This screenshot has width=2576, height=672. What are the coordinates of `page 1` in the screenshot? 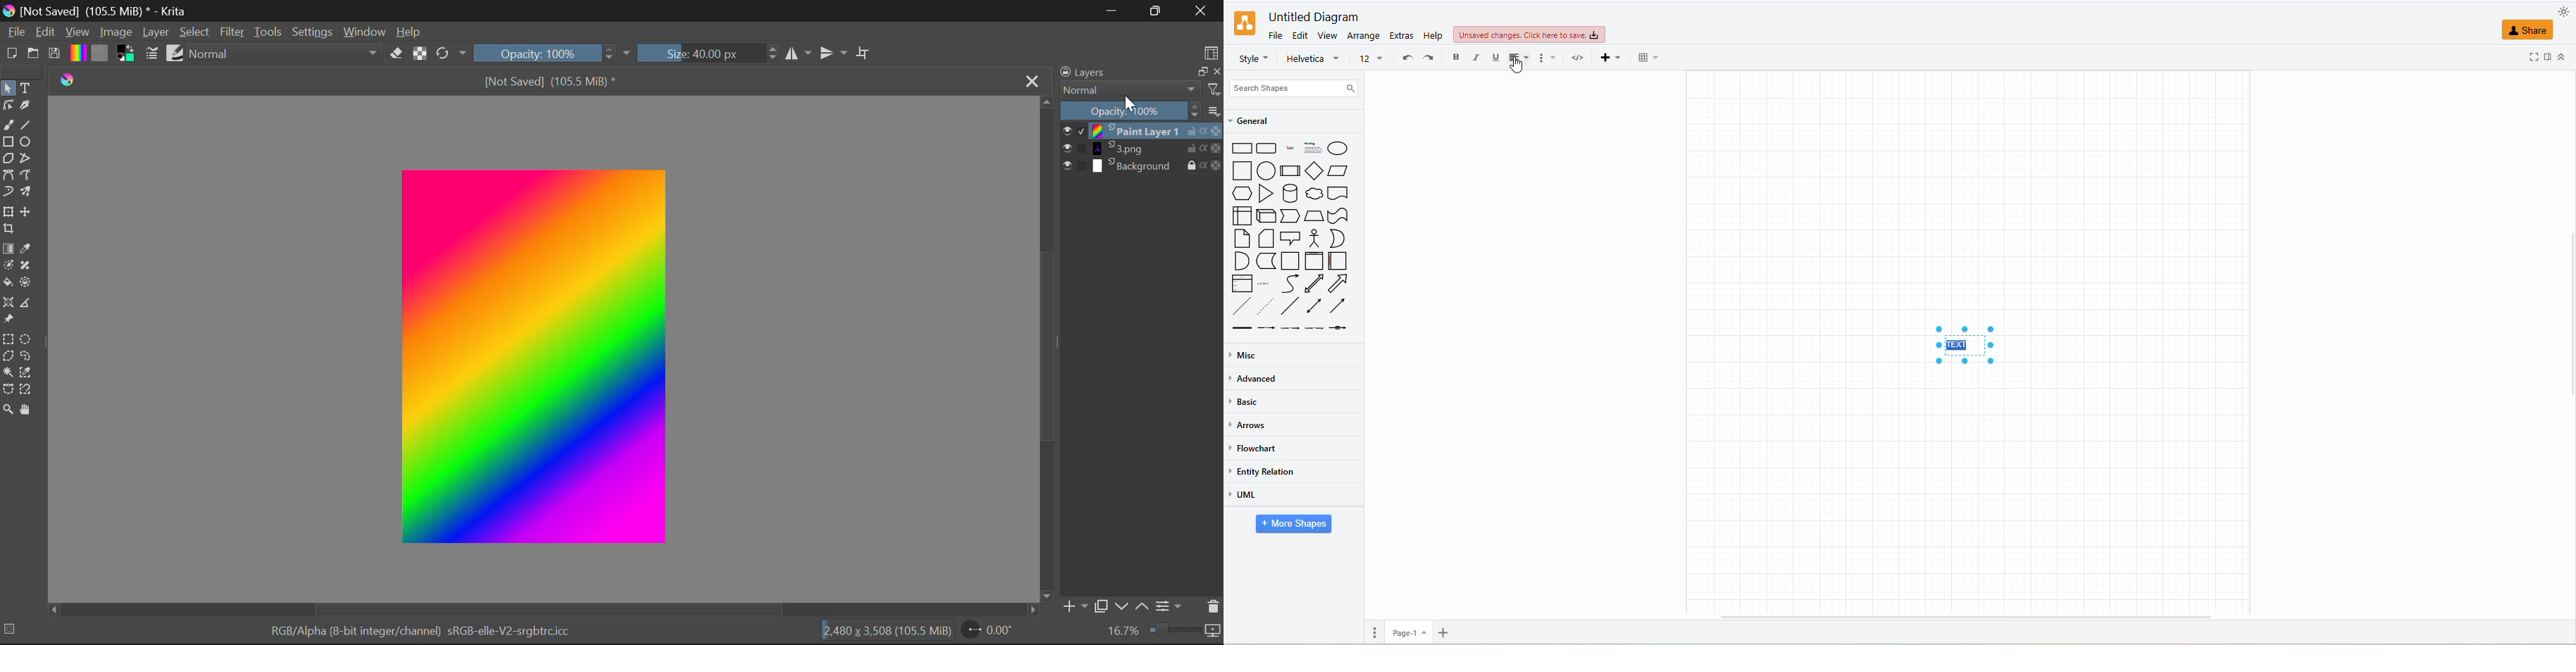 It's located at (1407, 632).